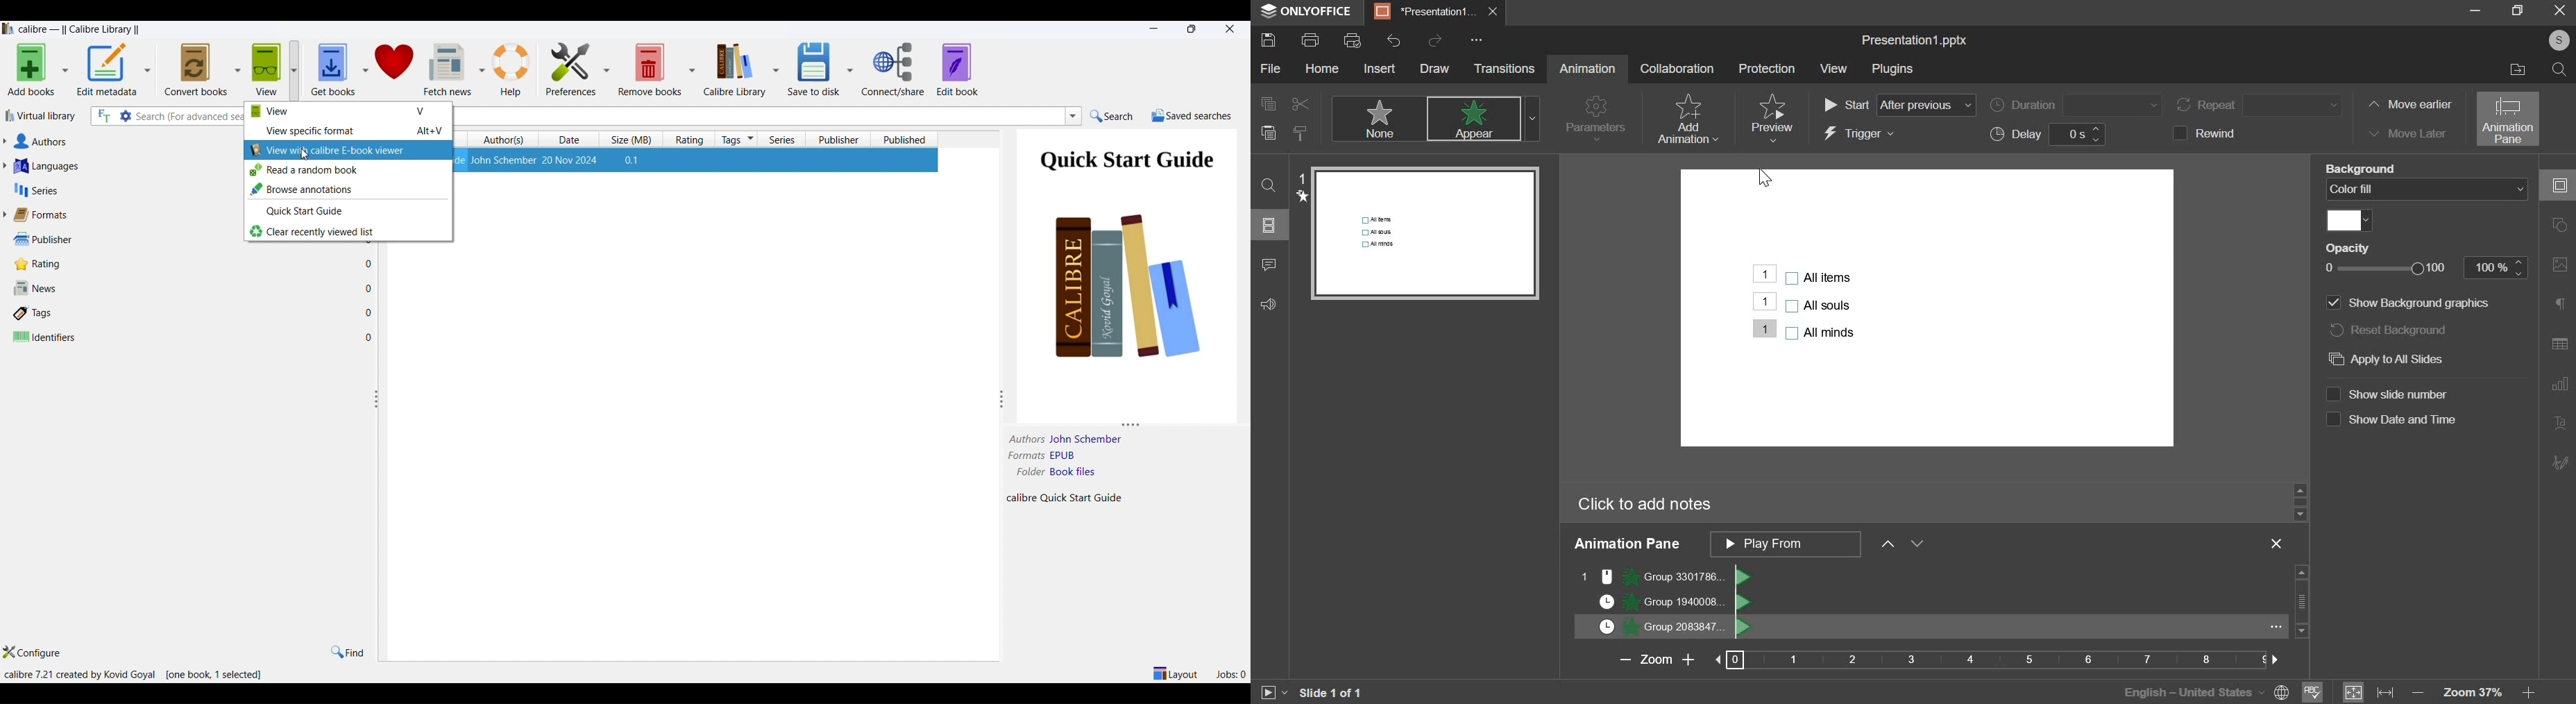 This screenshot has width=2576, height=728. What do you see at coordinates (79, 675) in the screenshot?
I see `calibre 7.21 created by Kovid Goyal` at bounding box center [79, 675].